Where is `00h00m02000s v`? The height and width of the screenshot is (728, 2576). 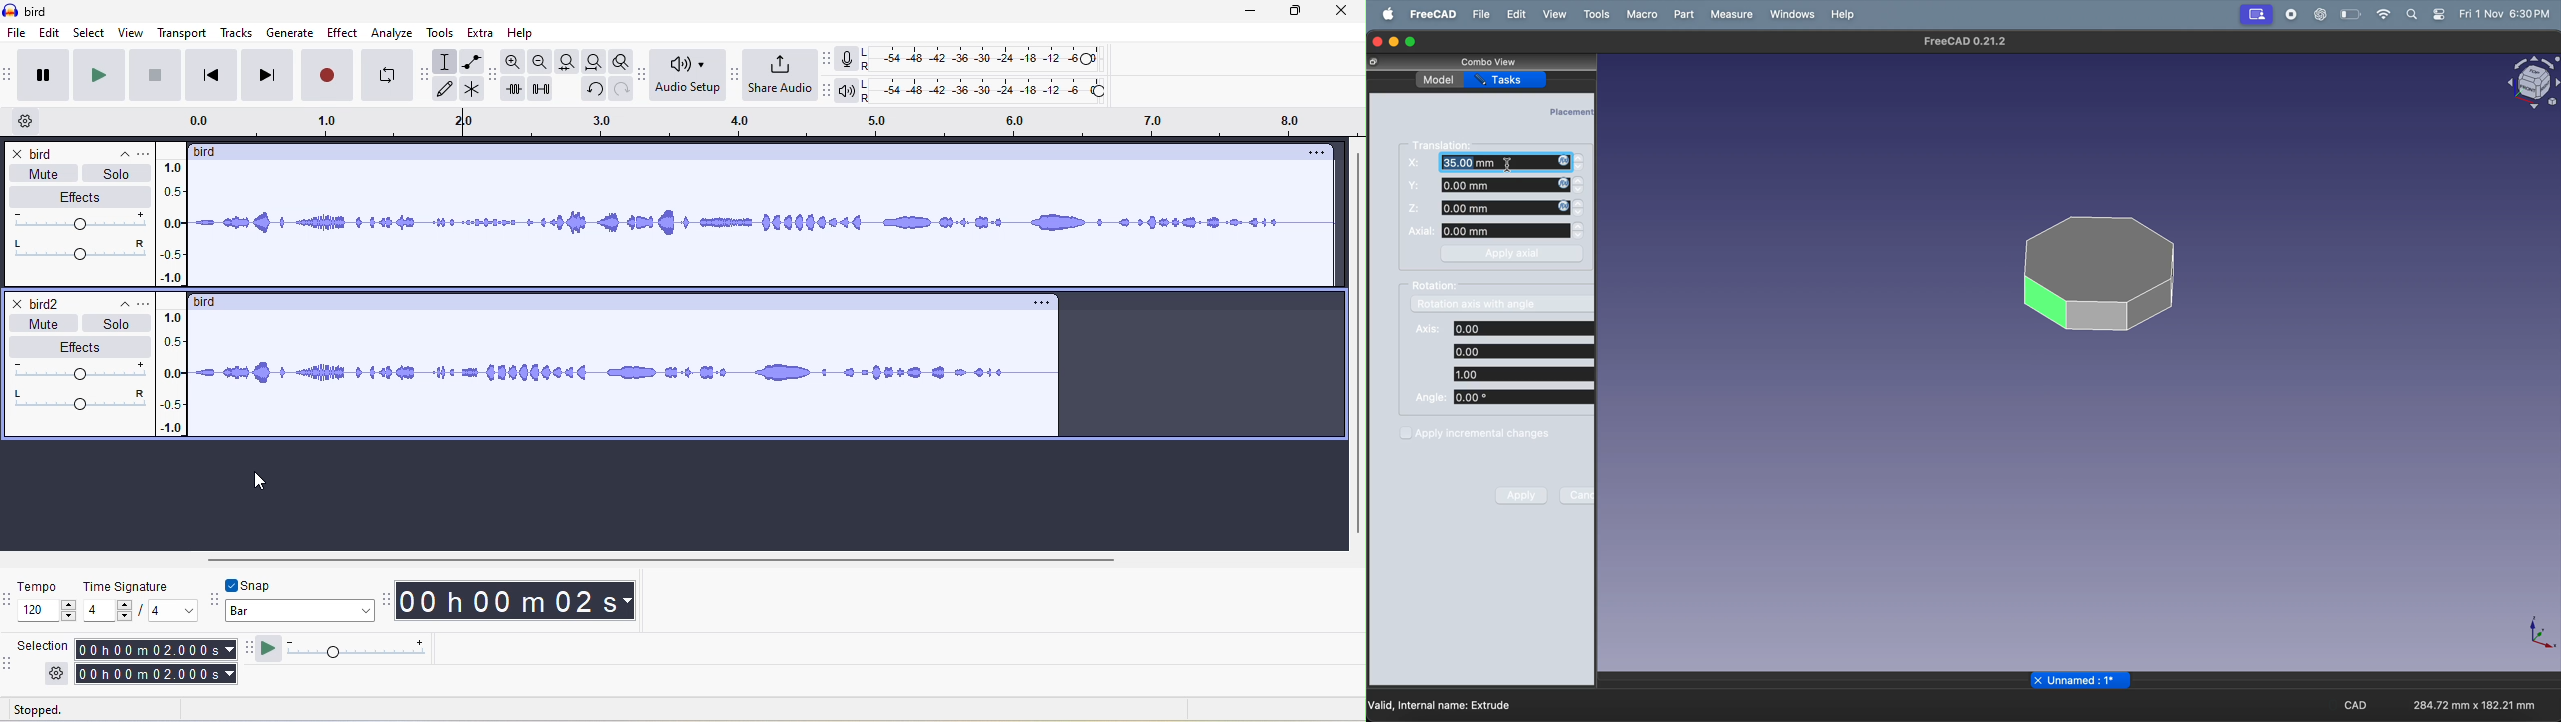 00h00m02000s v is located at coordinates (157, 650).